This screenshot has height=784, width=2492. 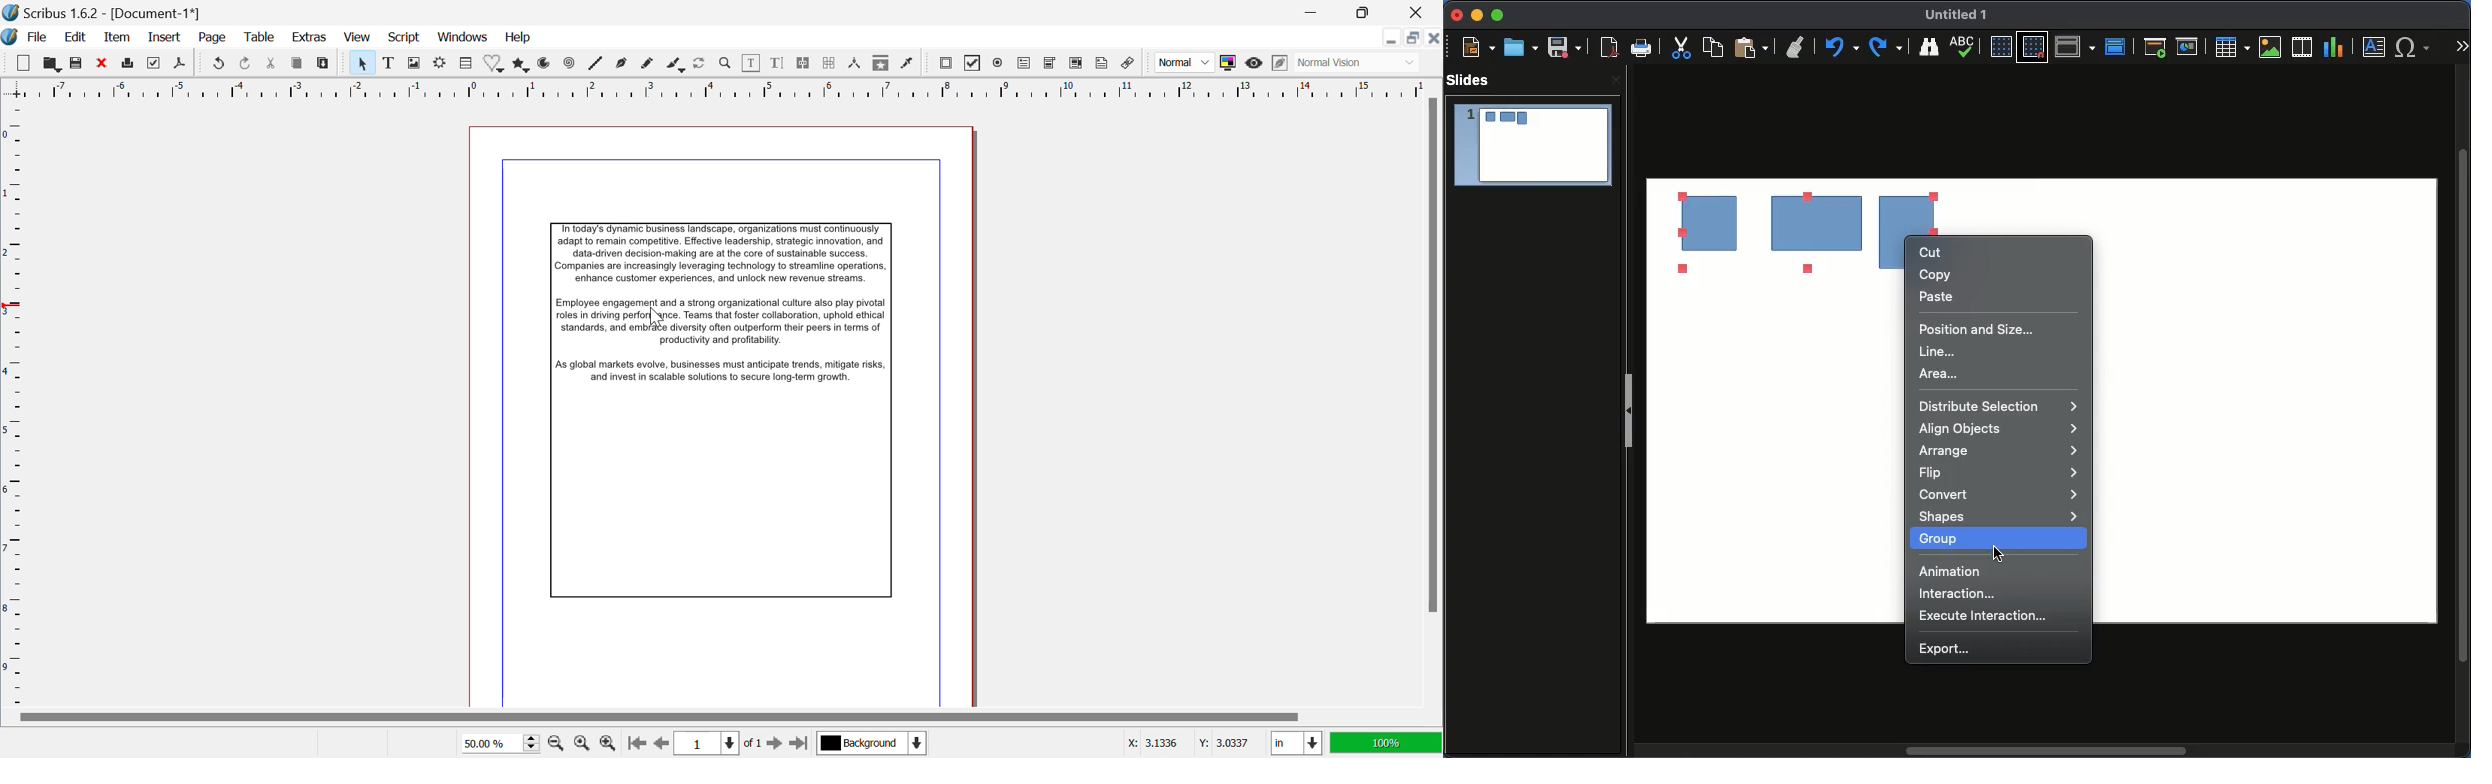 I want to click on Cut, so click(x=274, y=64).